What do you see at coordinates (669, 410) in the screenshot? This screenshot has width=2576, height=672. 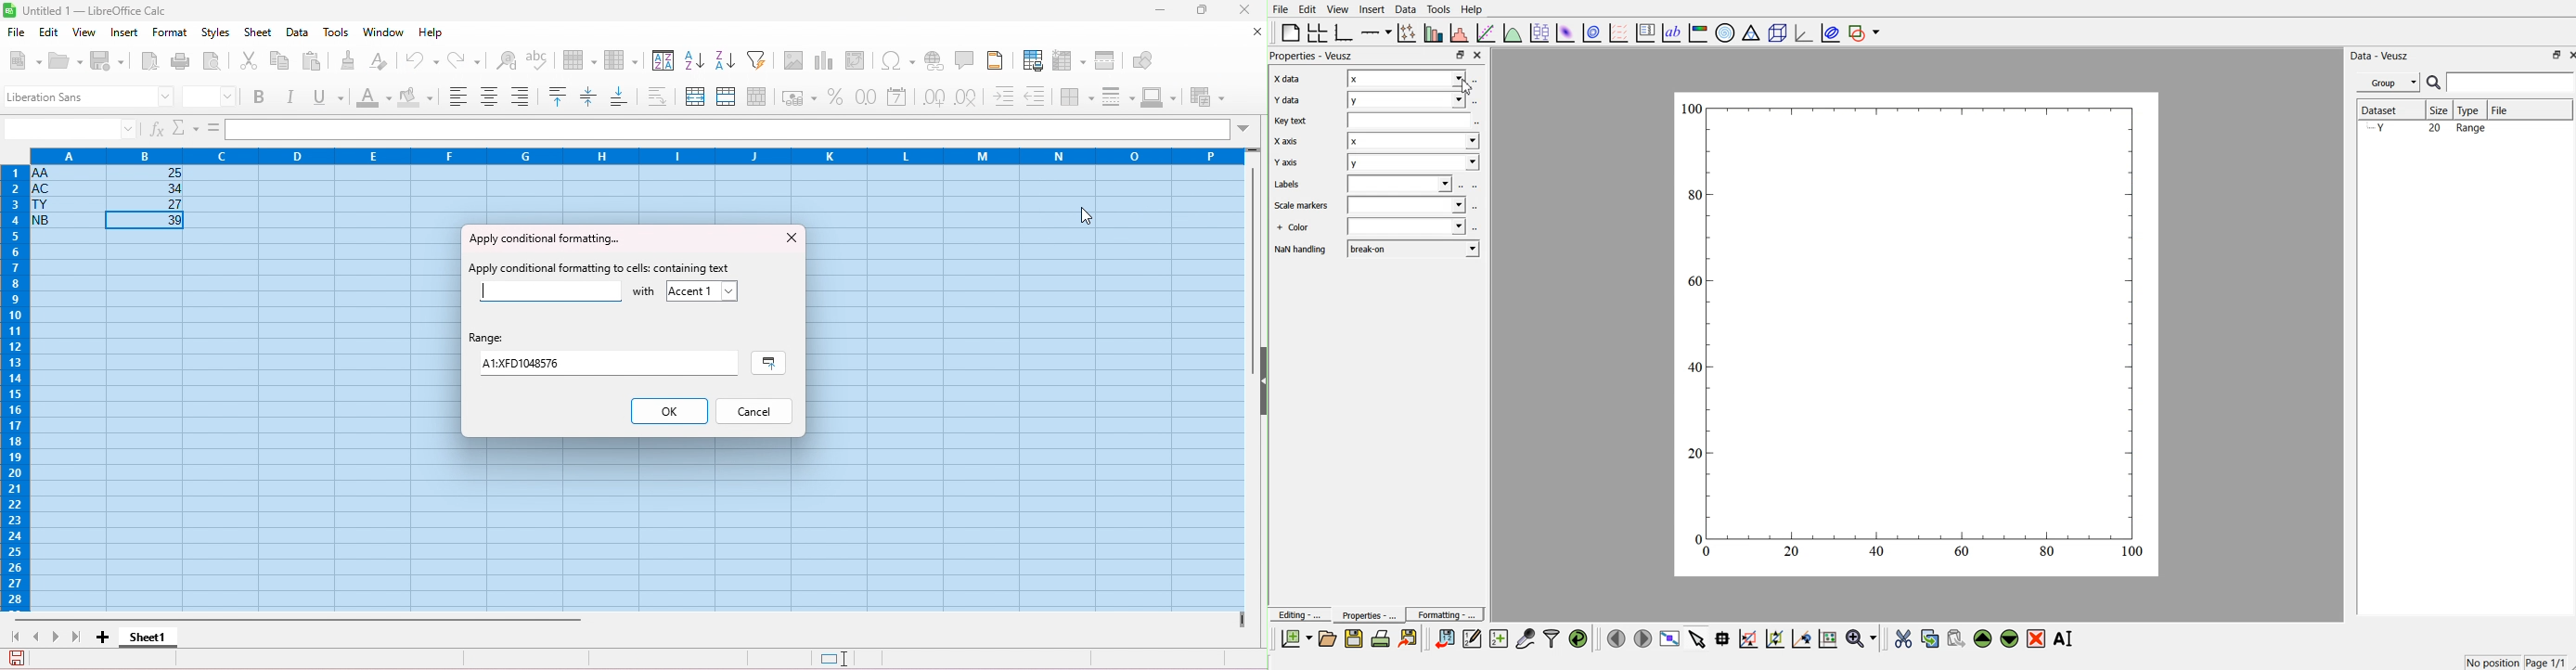 I see `ok` at bounding box center [669, 410].